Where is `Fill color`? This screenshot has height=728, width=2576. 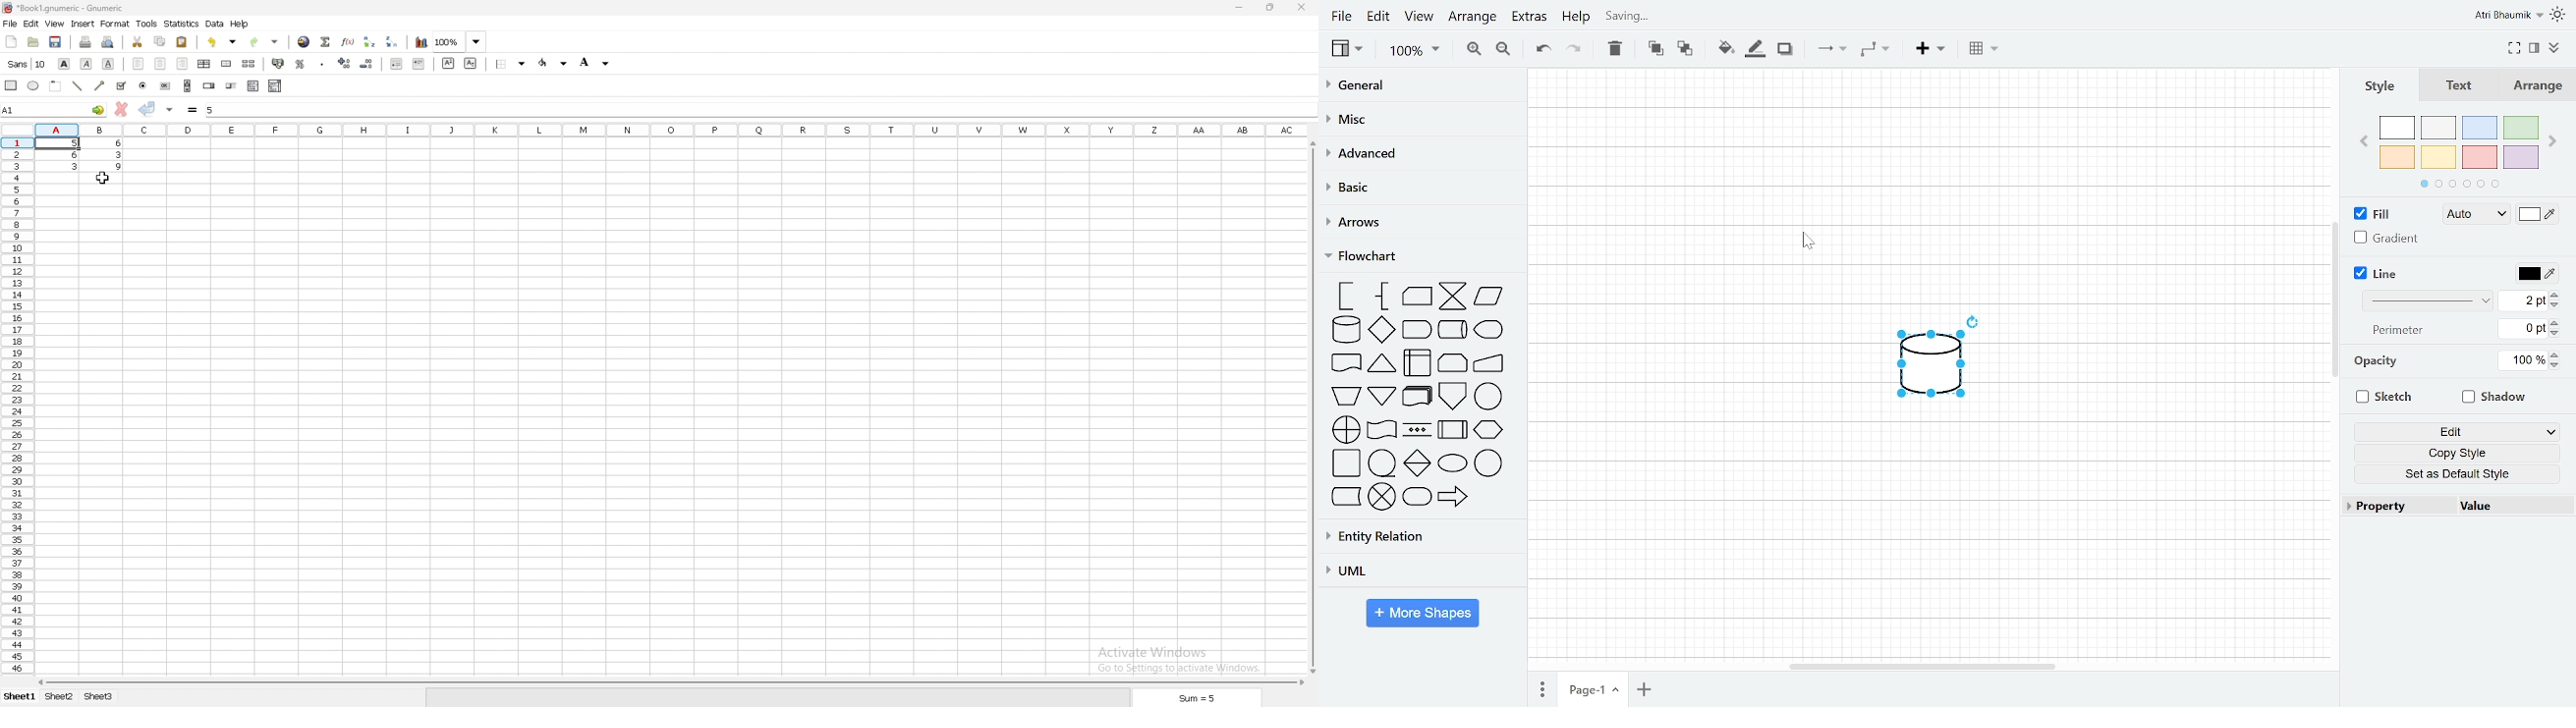
Fill color is located at coordinates (1724, 50).